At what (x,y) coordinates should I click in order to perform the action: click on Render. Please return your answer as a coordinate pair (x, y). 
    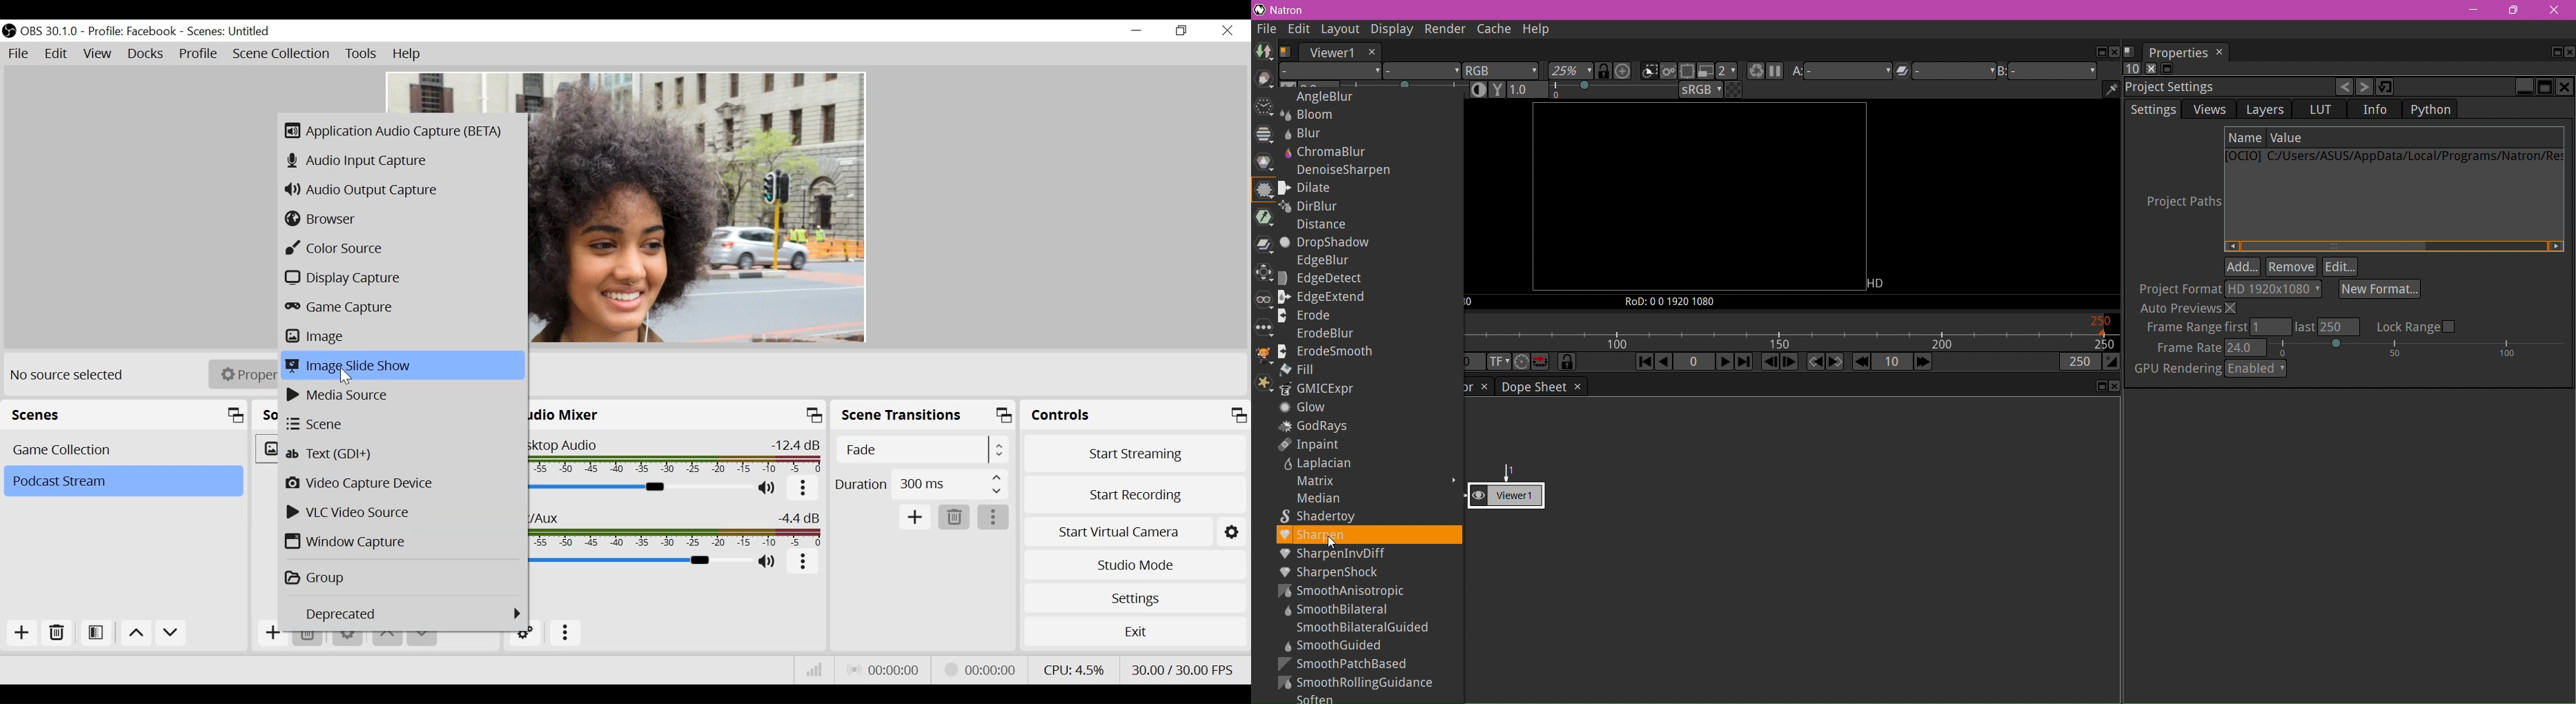
    Looking at the image, I should click on (1443, 29).